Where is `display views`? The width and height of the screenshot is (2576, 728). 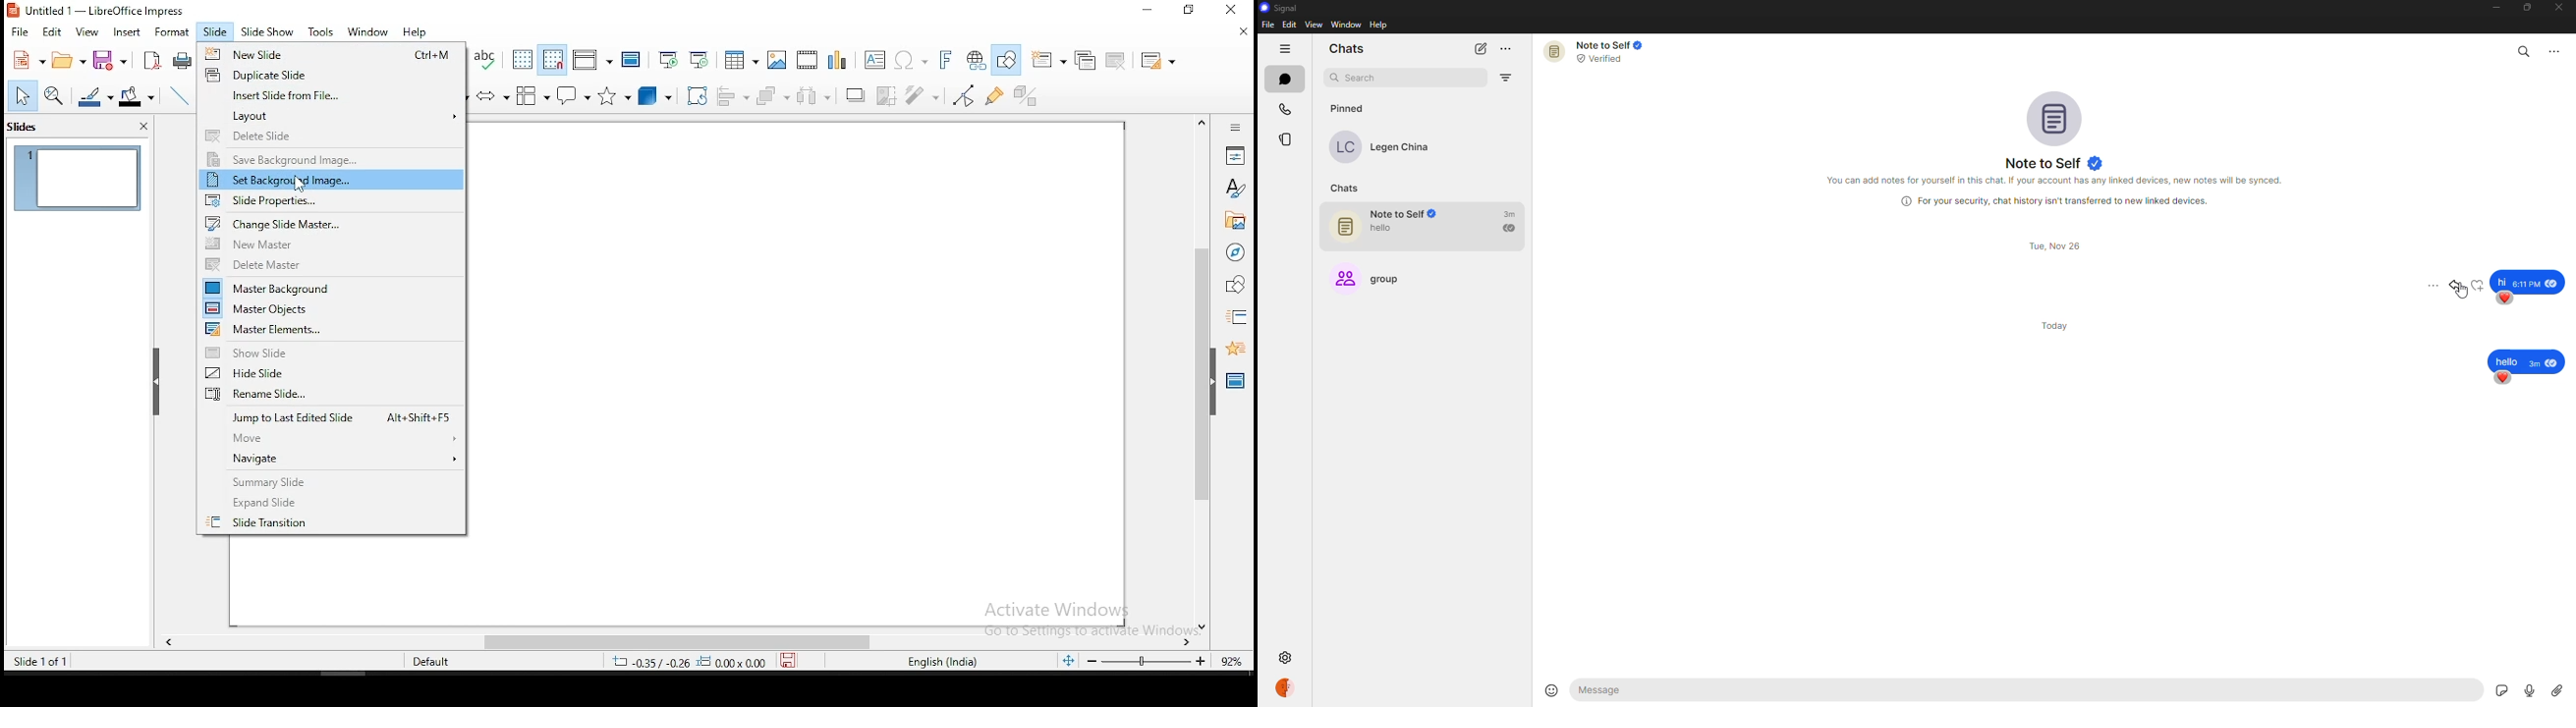 display views is located at coordinates (592, 59).